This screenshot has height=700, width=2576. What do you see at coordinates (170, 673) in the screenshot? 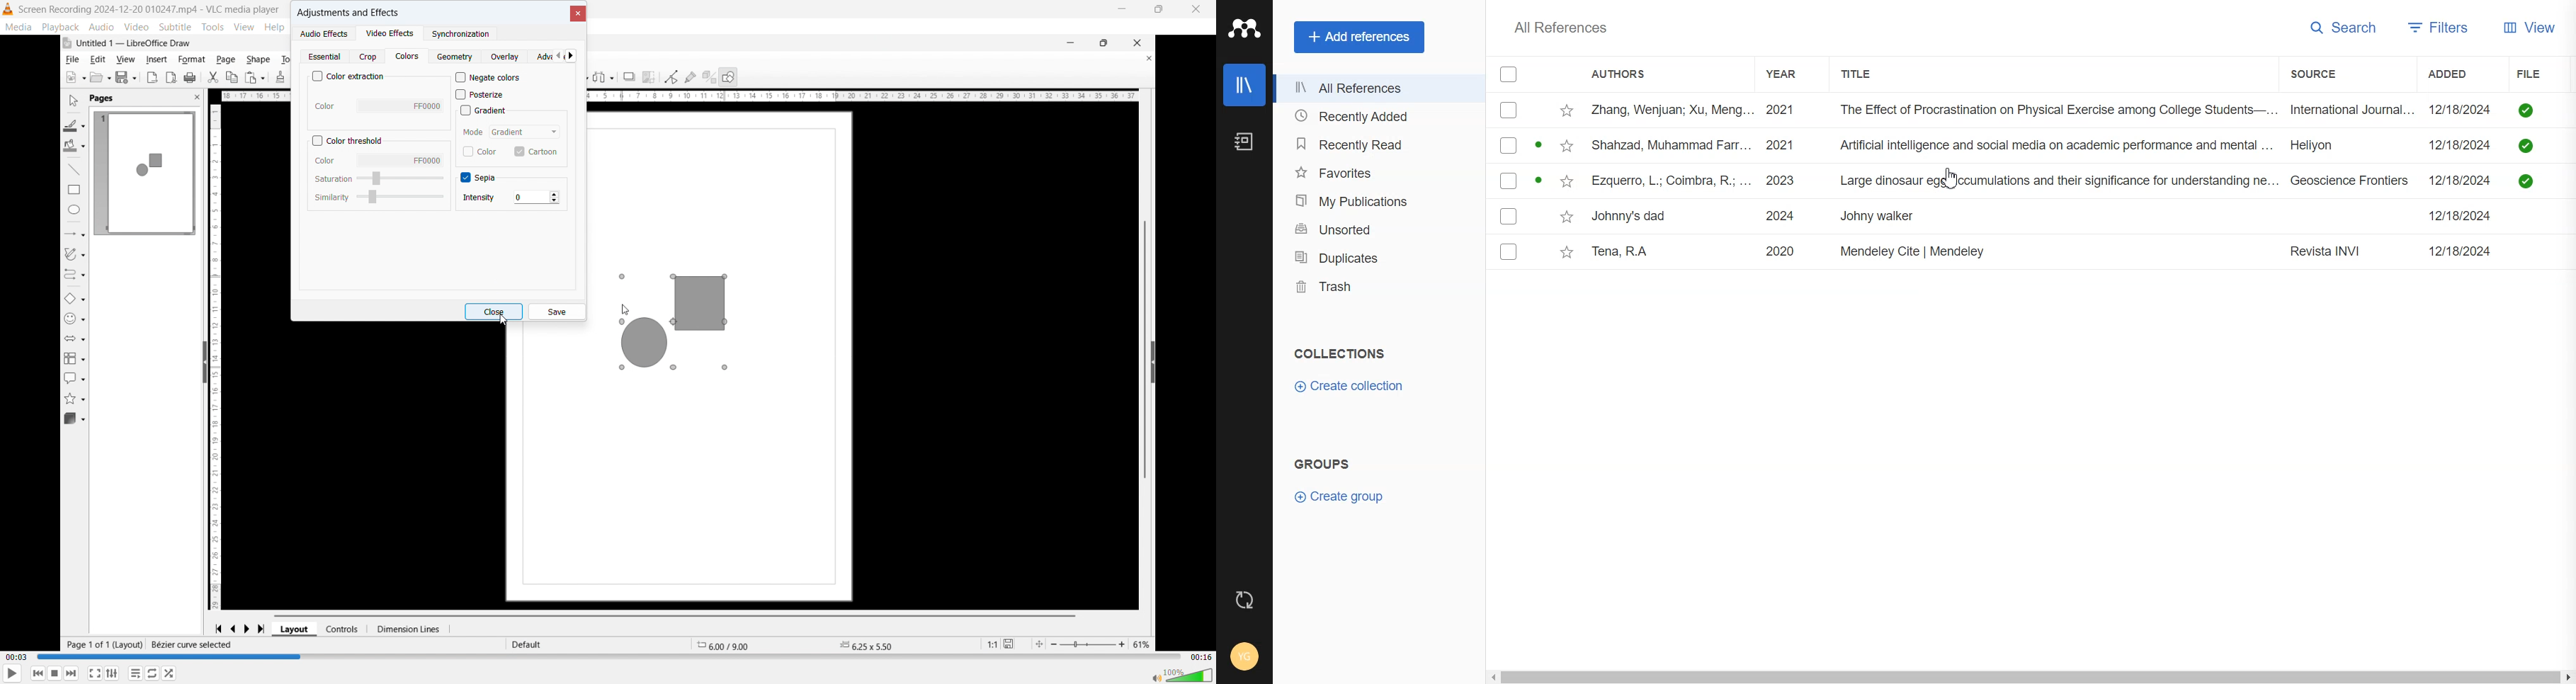
I see `random` at bounding box center [170, 673].